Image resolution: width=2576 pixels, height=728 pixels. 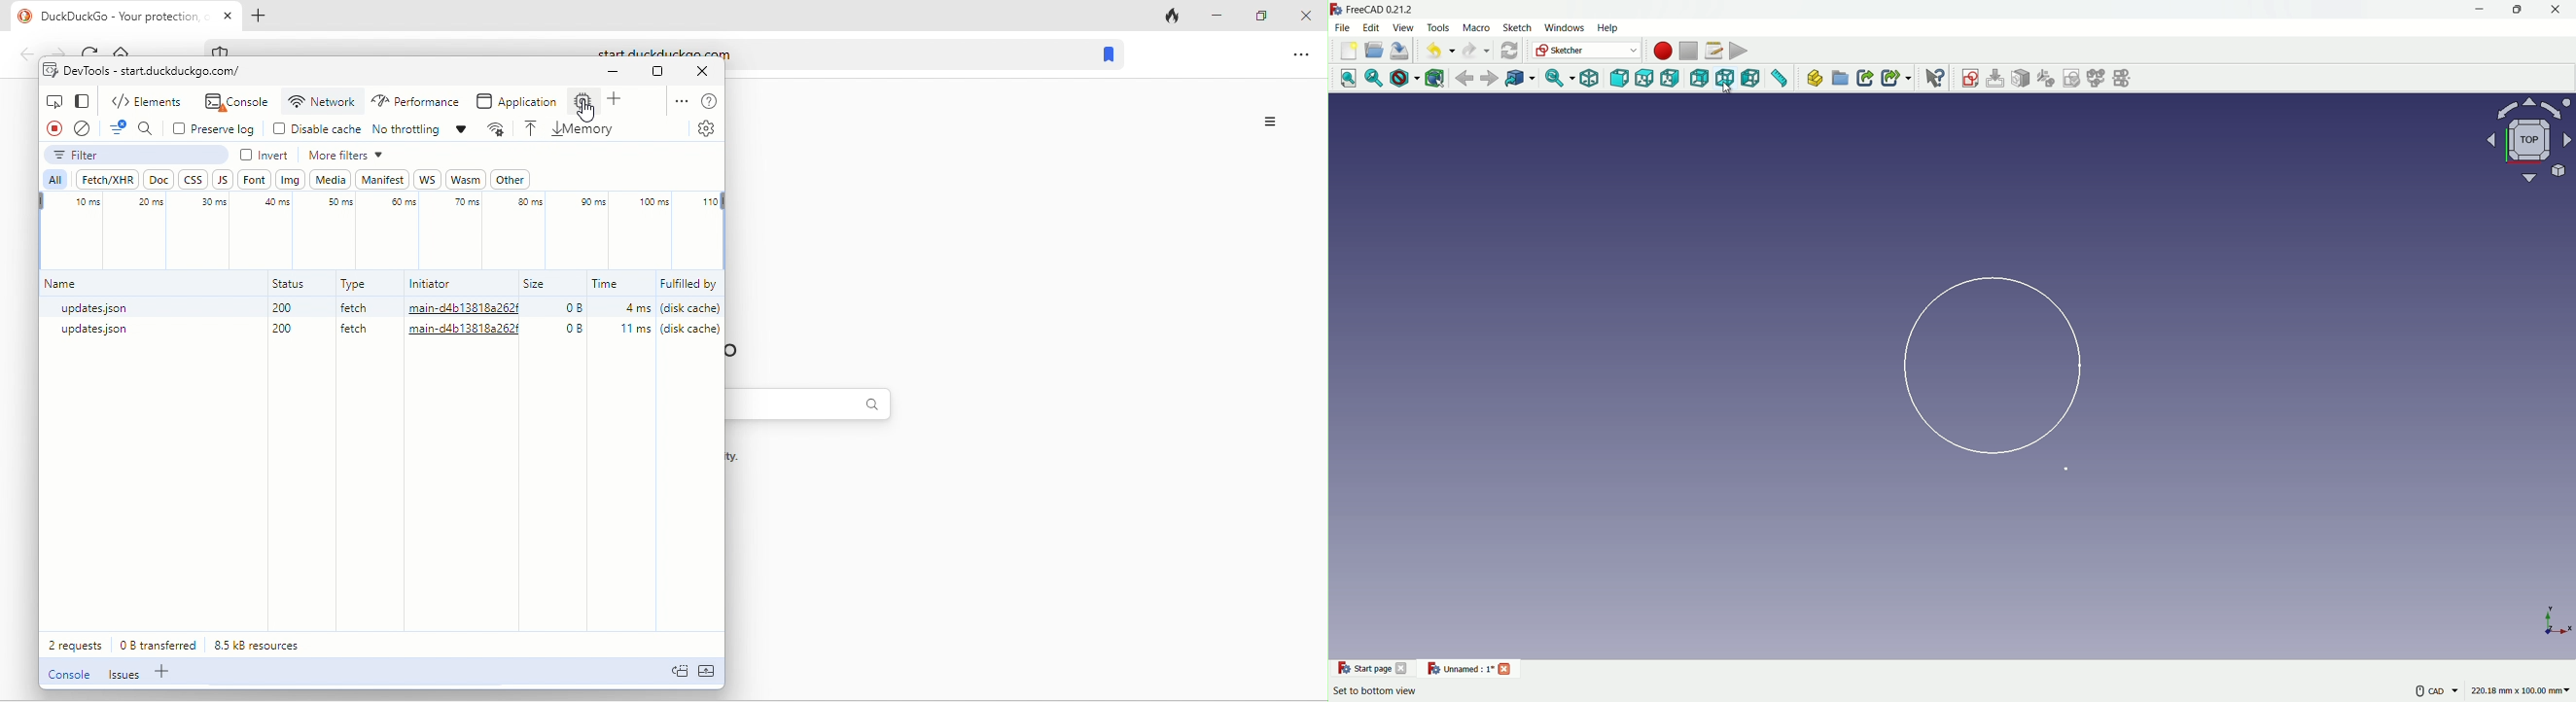 What do you see at coordinates (532, 129) in the screenshot?
I see `load` at bounding box center [532, 129].